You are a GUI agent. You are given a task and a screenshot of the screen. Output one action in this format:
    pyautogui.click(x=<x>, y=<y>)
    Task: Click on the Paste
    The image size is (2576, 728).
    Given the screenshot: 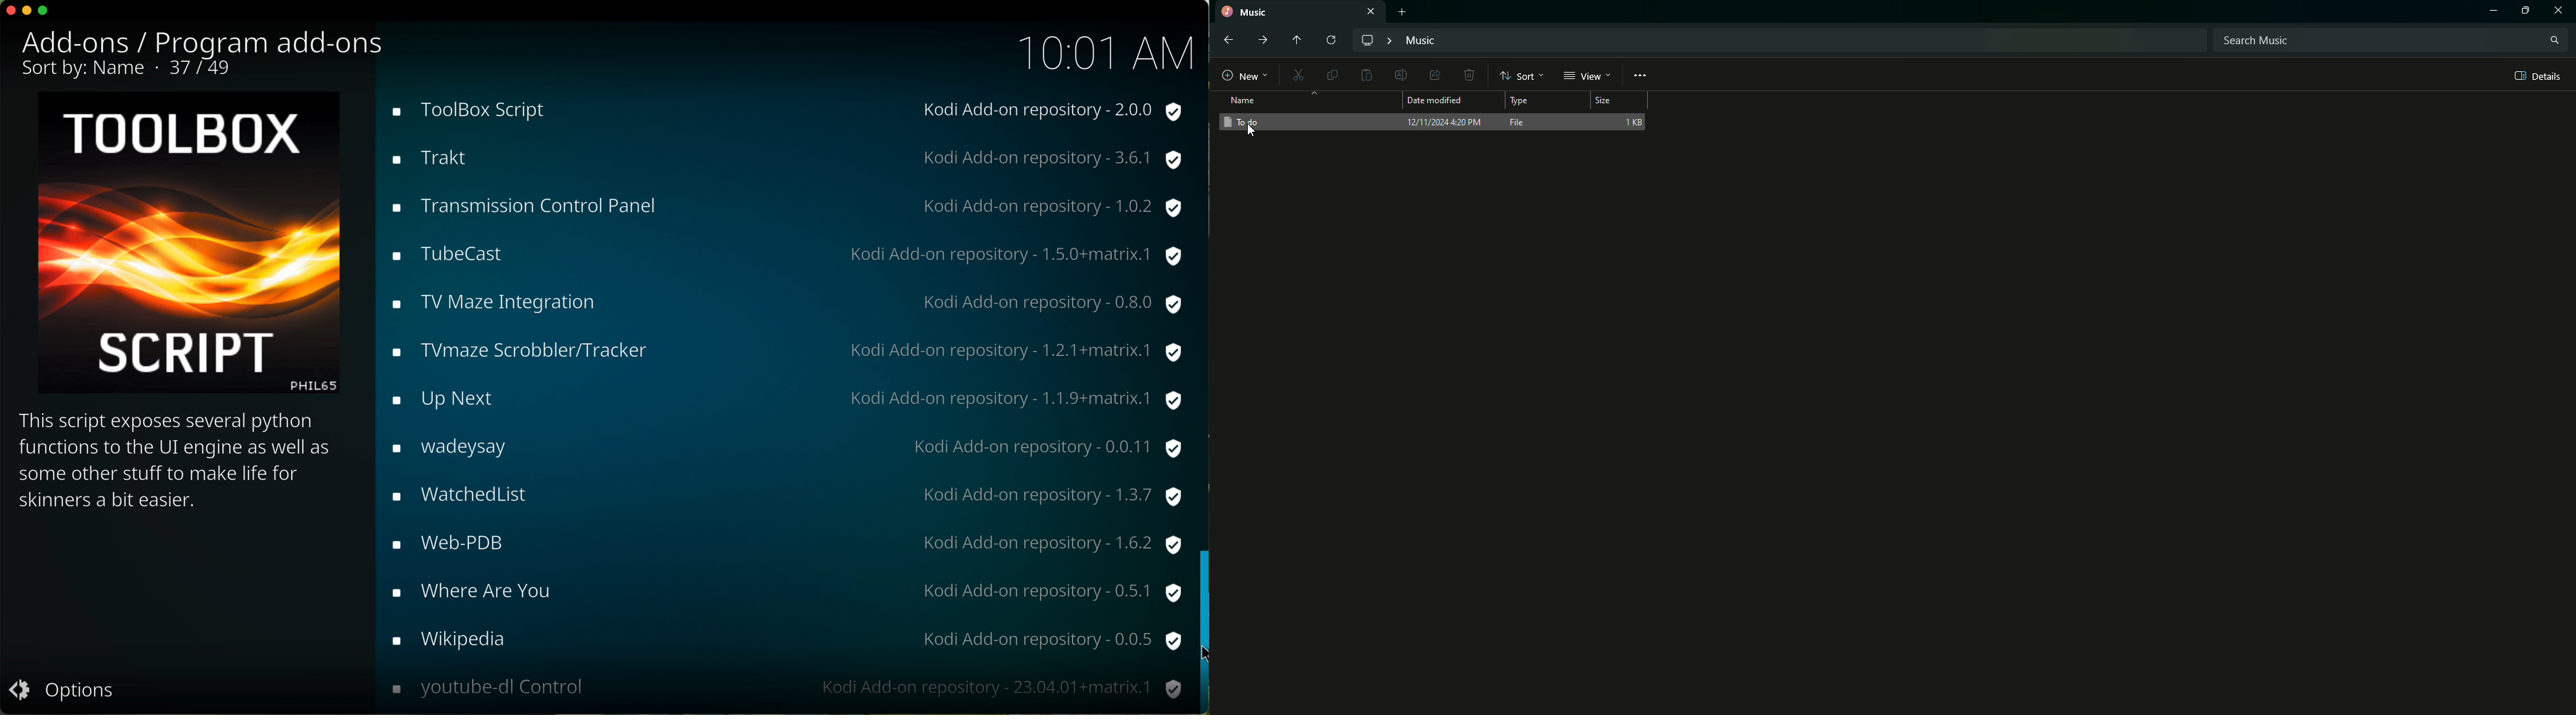 What is the action you would take?
    pyautogui.click(x=1367, y=75)
    